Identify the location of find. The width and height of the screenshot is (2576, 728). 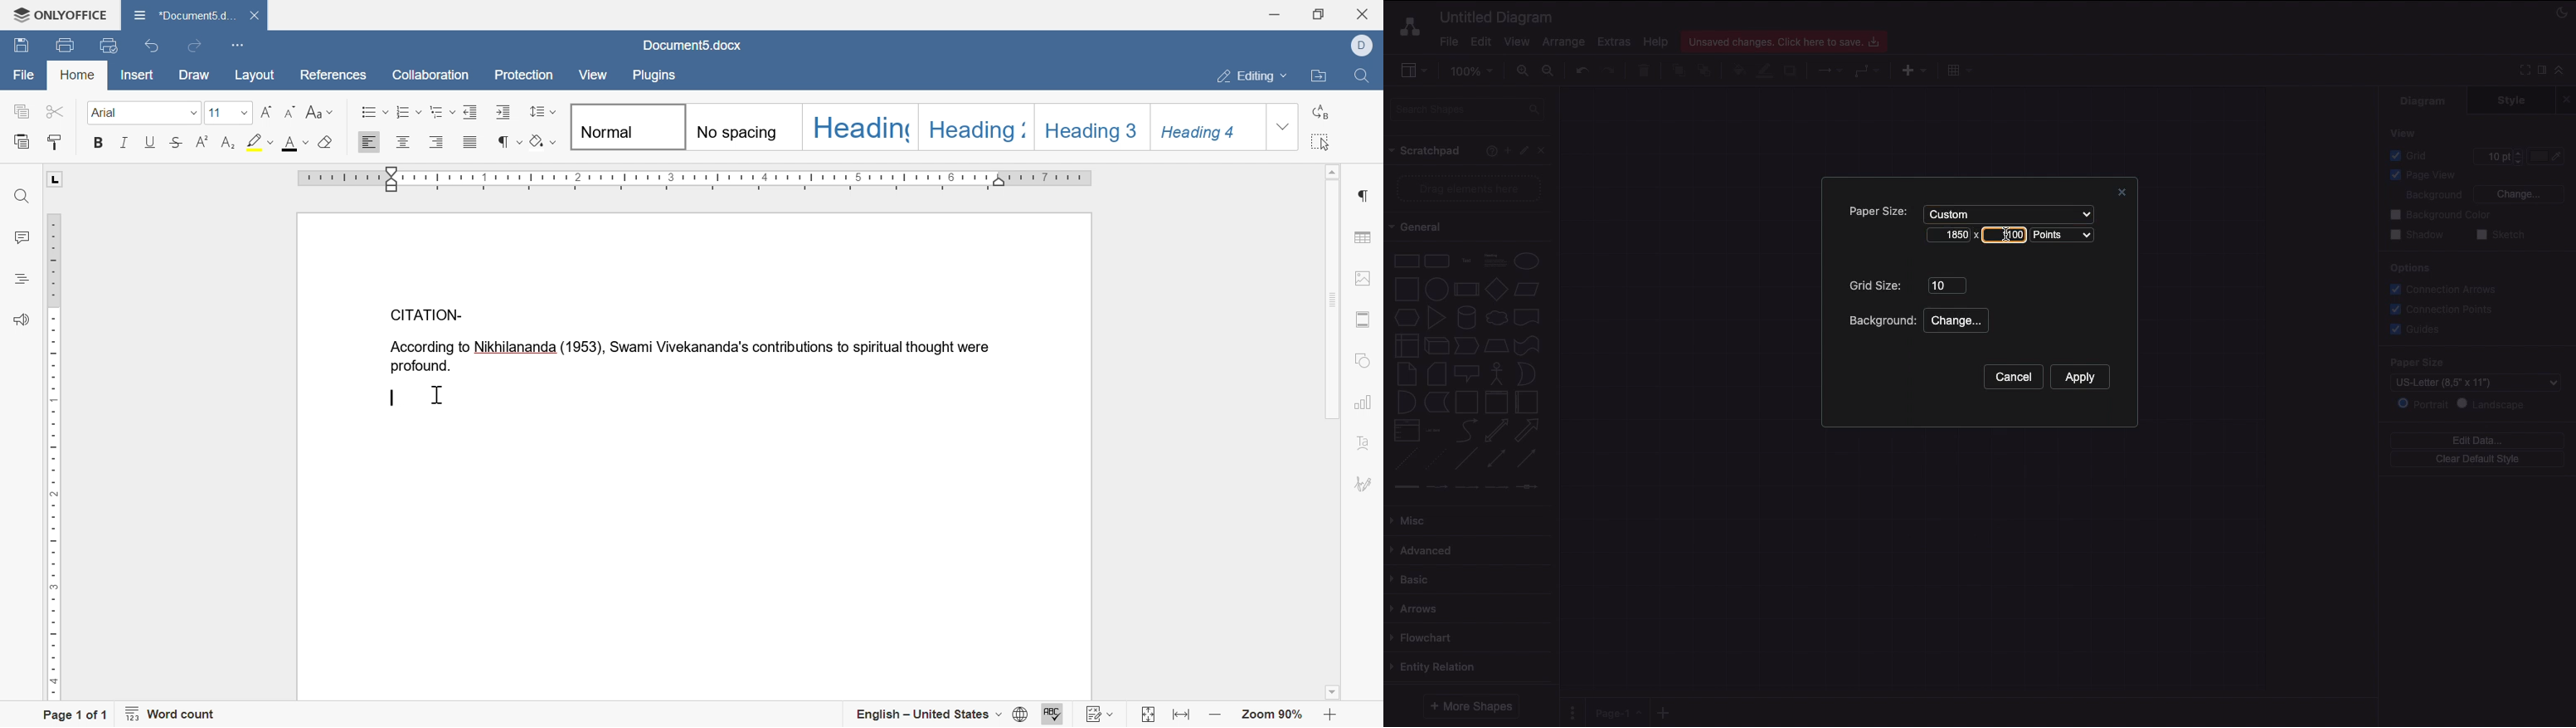
(24, 196).